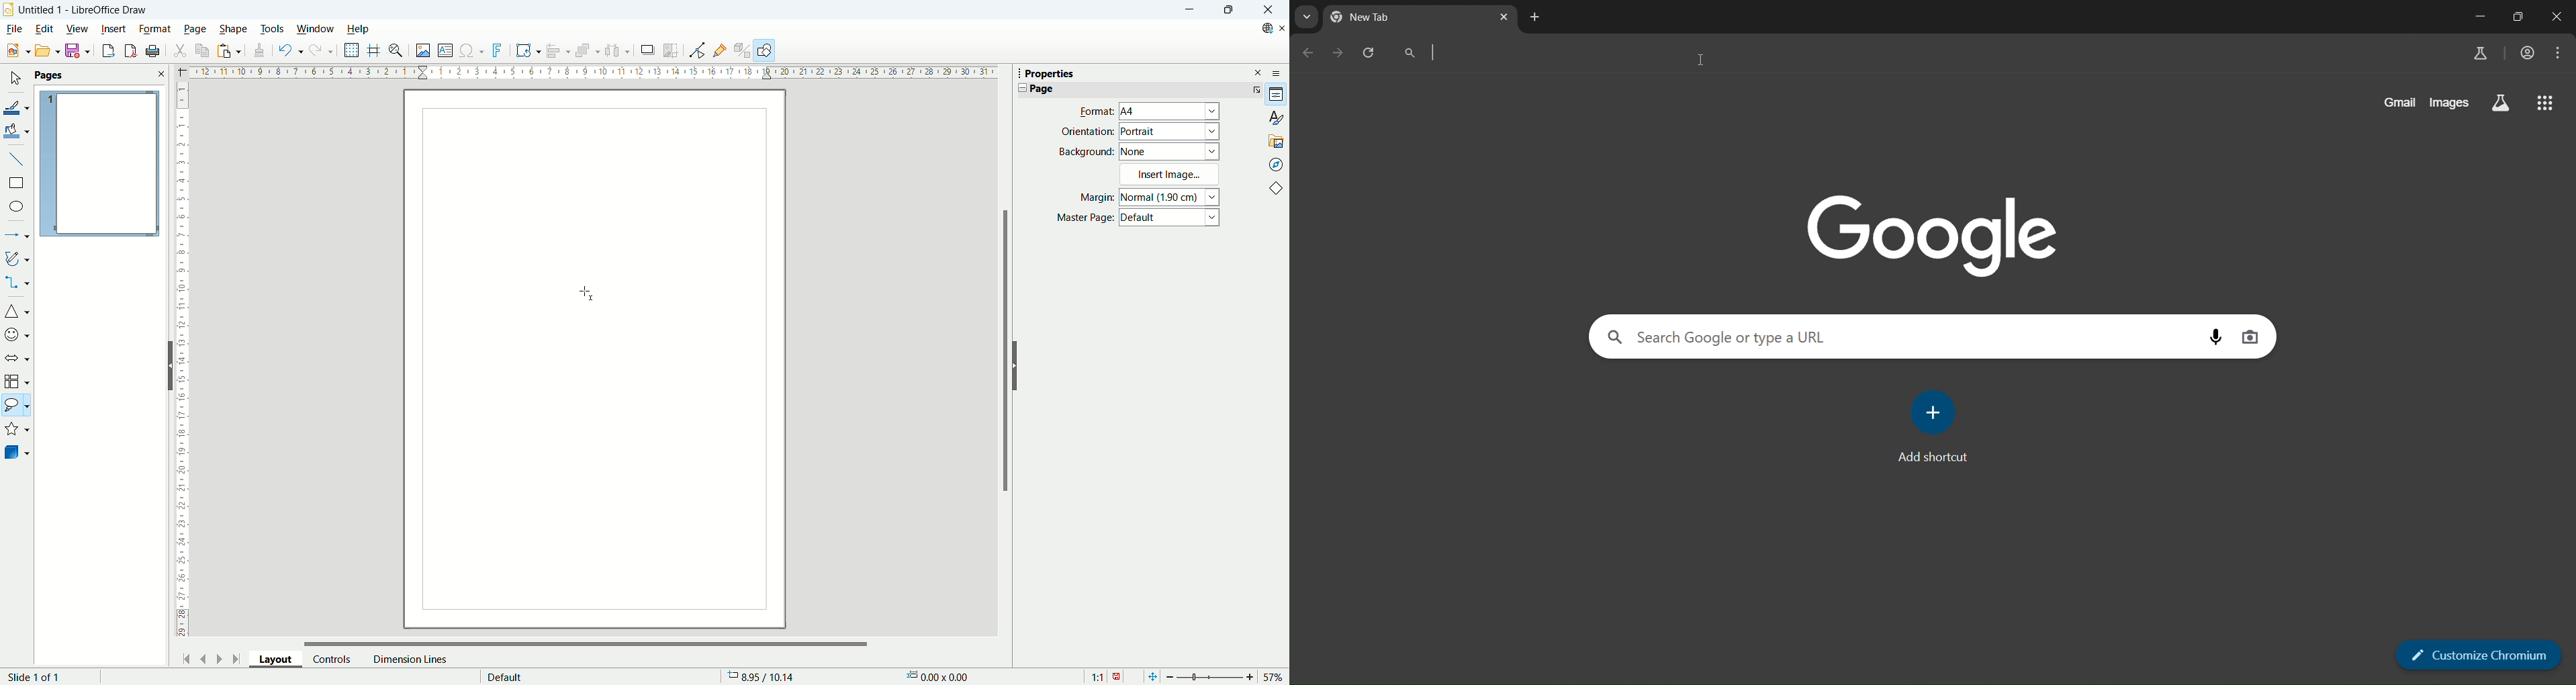 The height and width of the screenshot is (700, 2576). I want to click on Close, so click(1268, 10).